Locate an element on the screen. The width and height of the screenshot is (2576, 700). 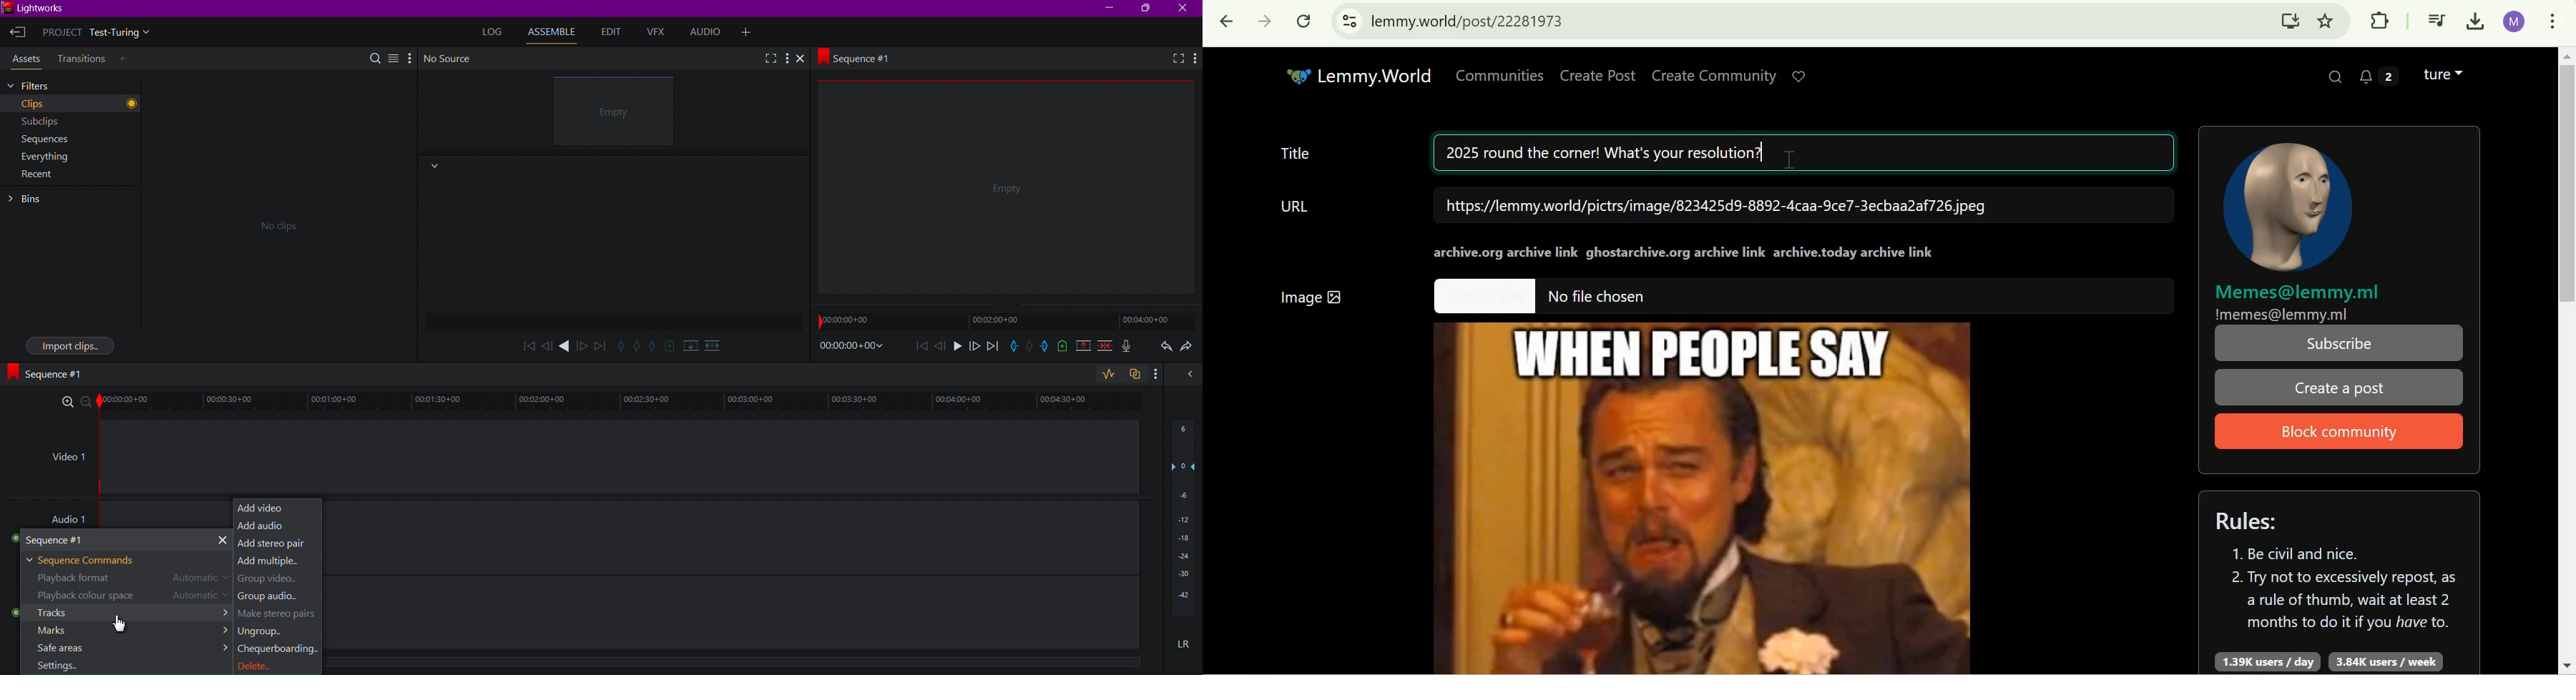
 is located at coordinates (1296, 74).